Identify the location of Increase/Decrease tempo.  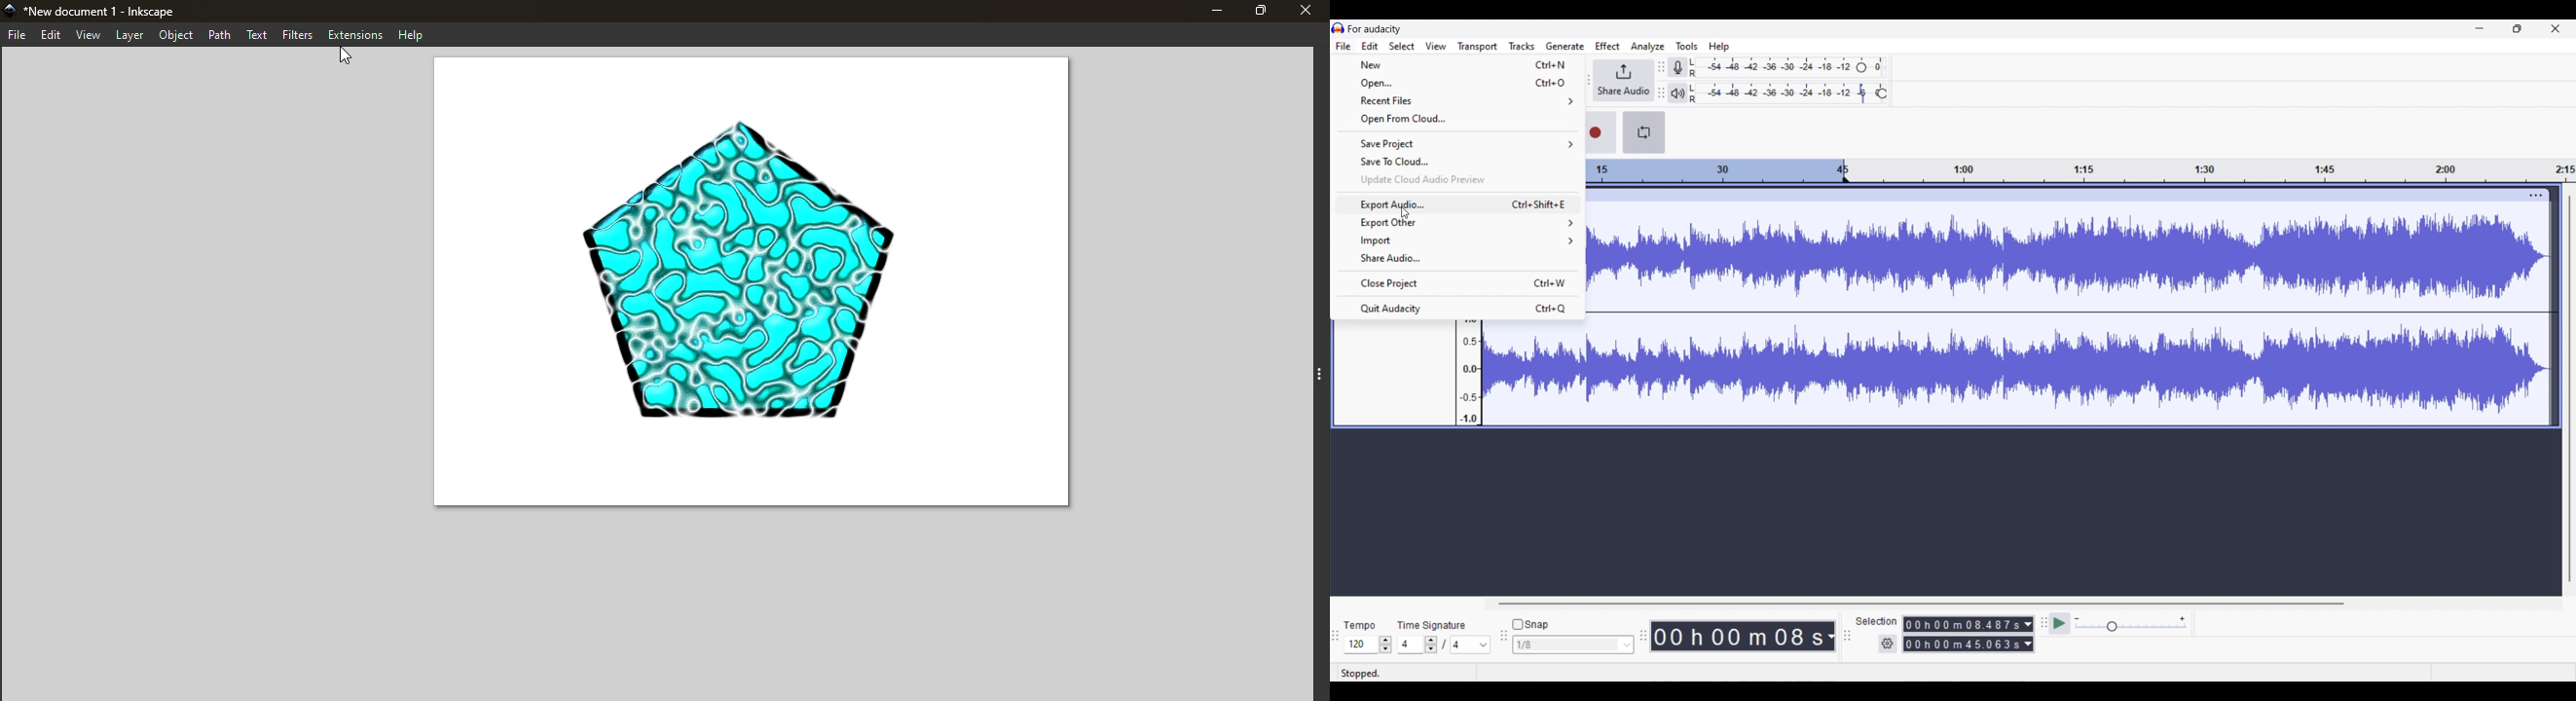
(1386, 645).